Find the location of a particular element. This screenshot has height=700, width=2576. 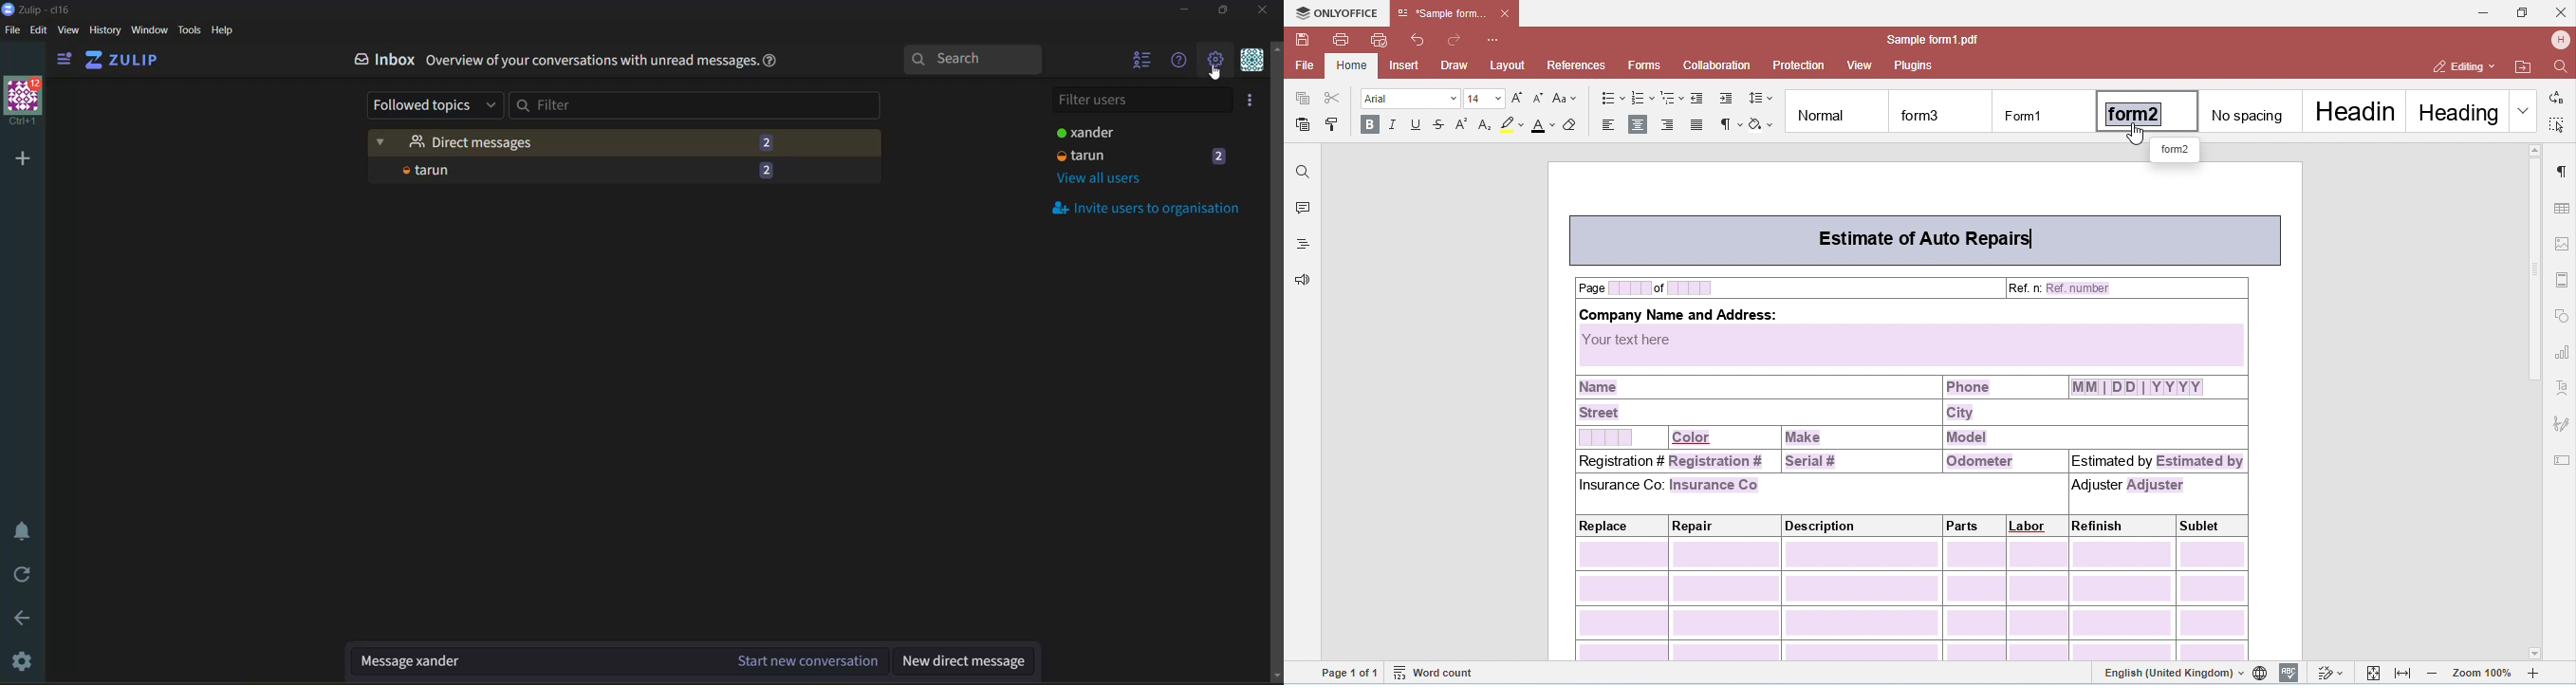

direct messages (2) is located at coordinates (626, 142).